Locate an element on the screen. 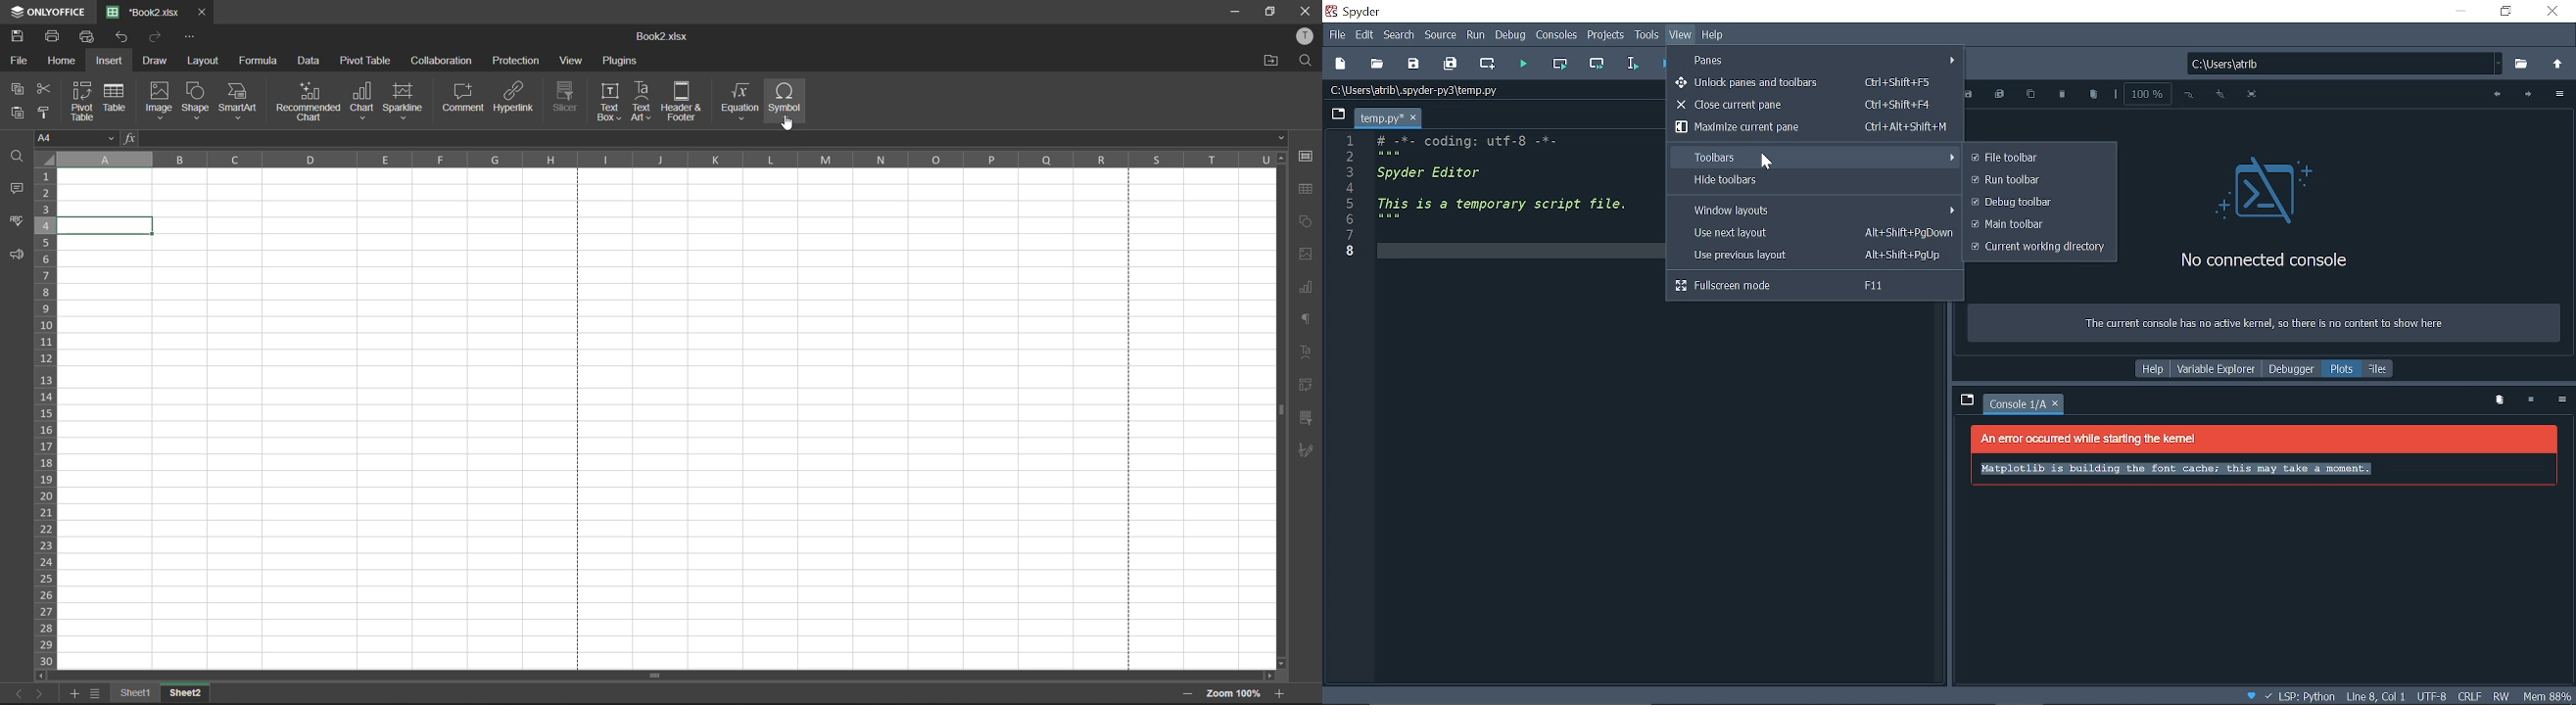 The image size is (2576, 728). Cursor position is located at coordinates (2375, 697).